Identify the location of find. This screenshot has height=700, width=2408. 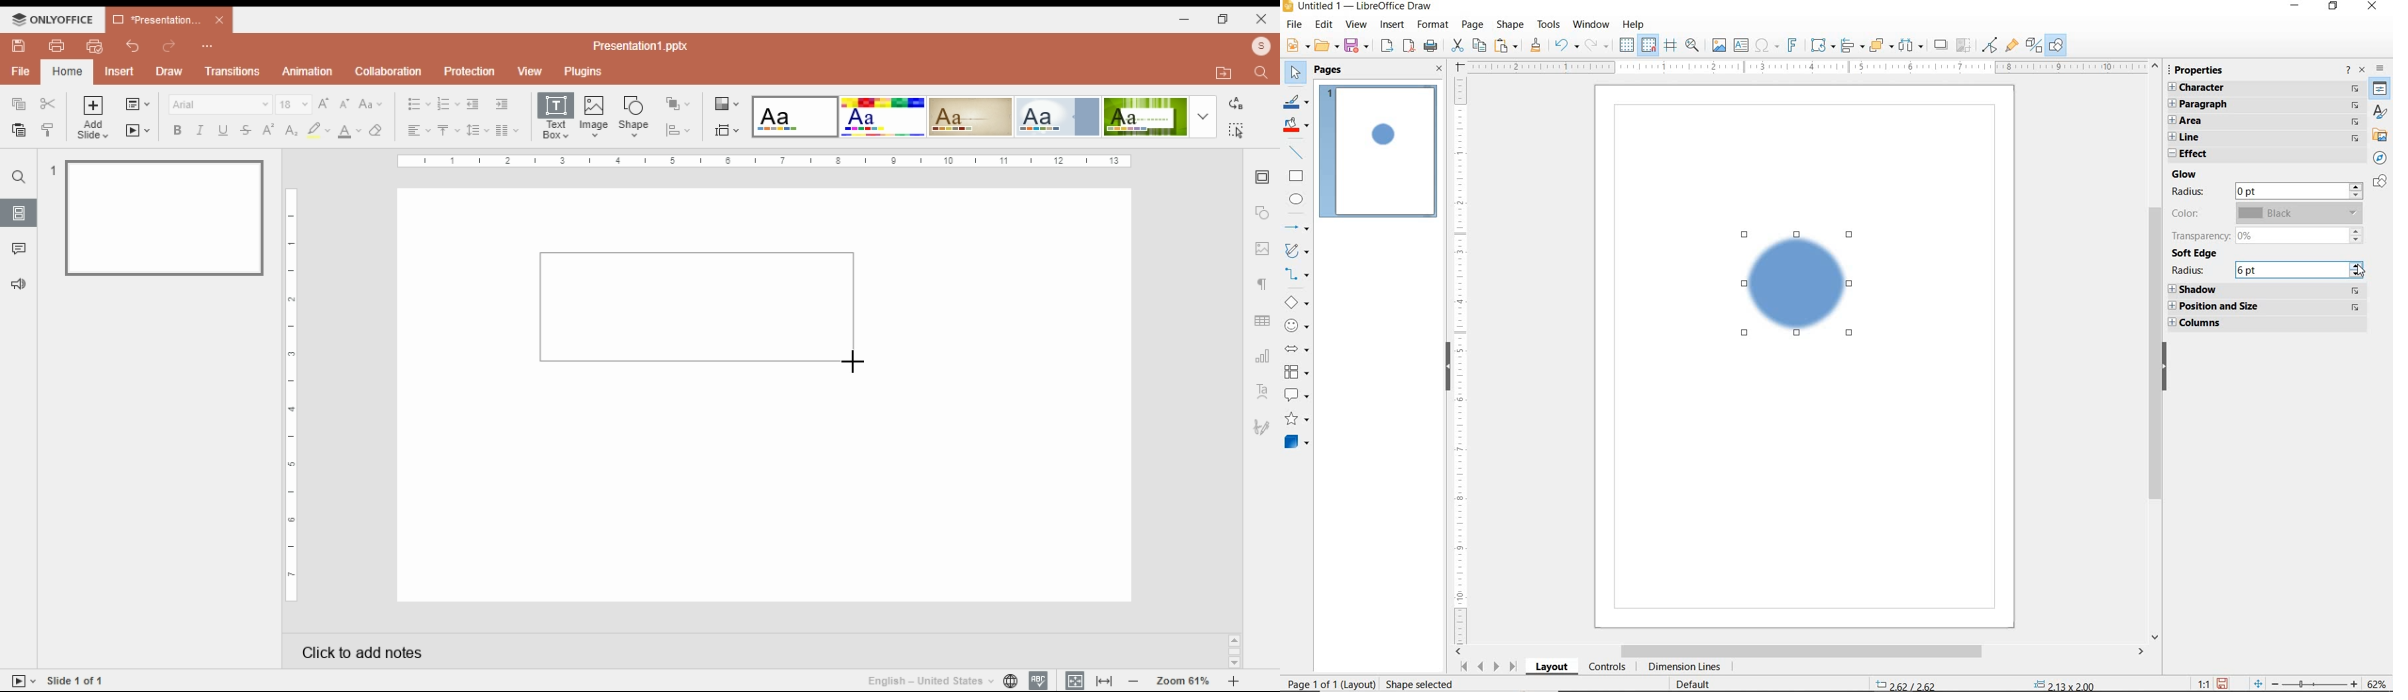
(1260, 74).